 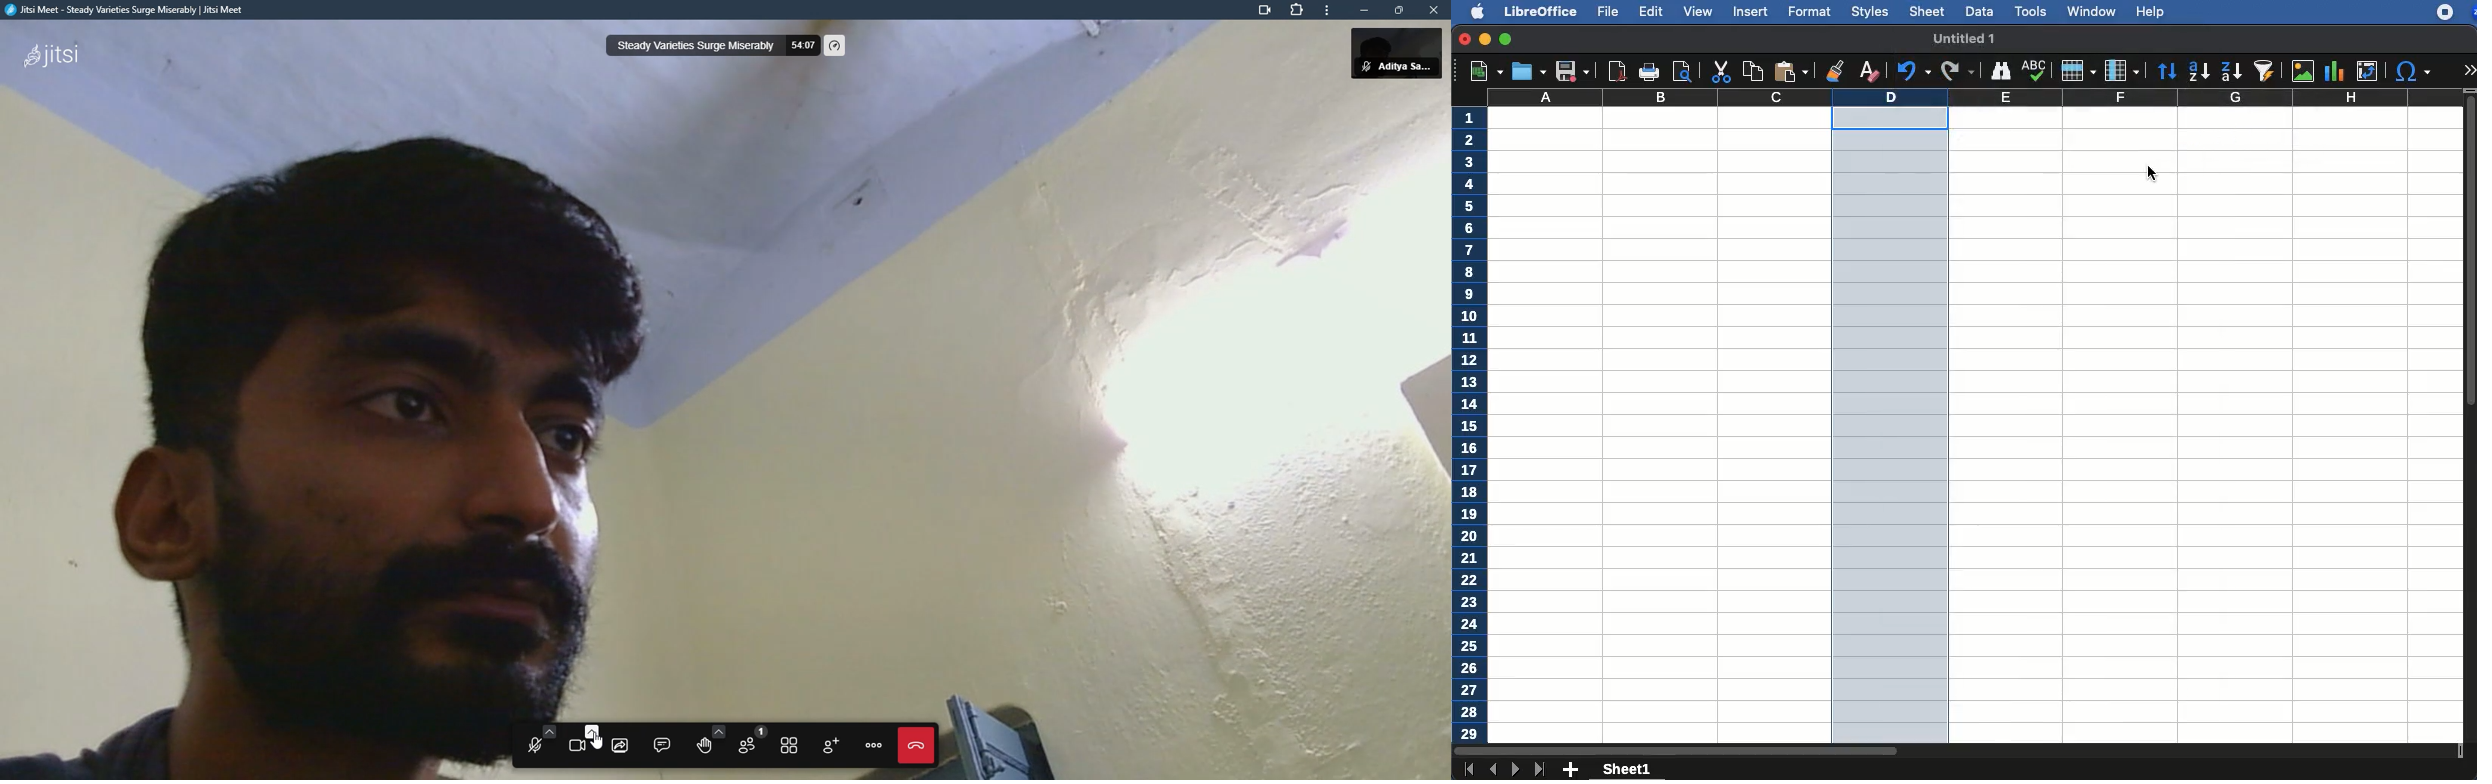 I want to click on clone formatting, so click(x=1834, y=70).